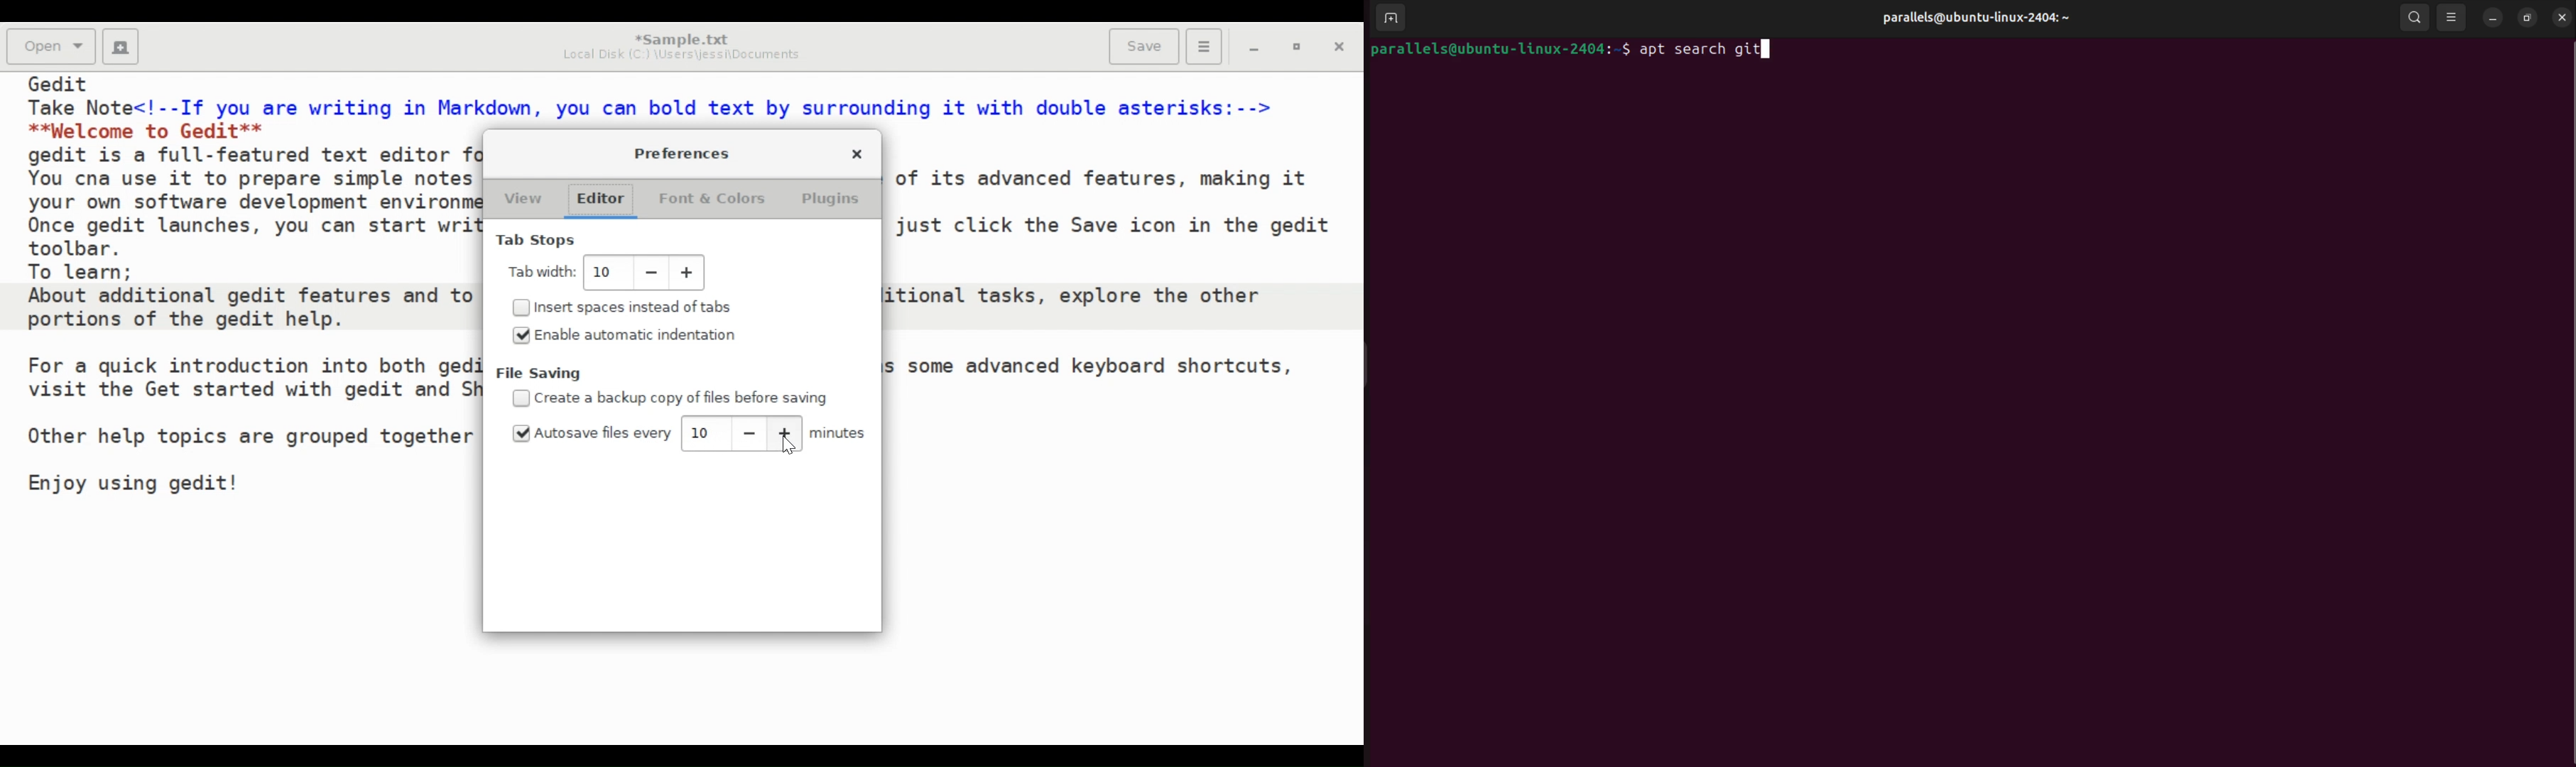  I want to click on minimize, so click(1254, 49).